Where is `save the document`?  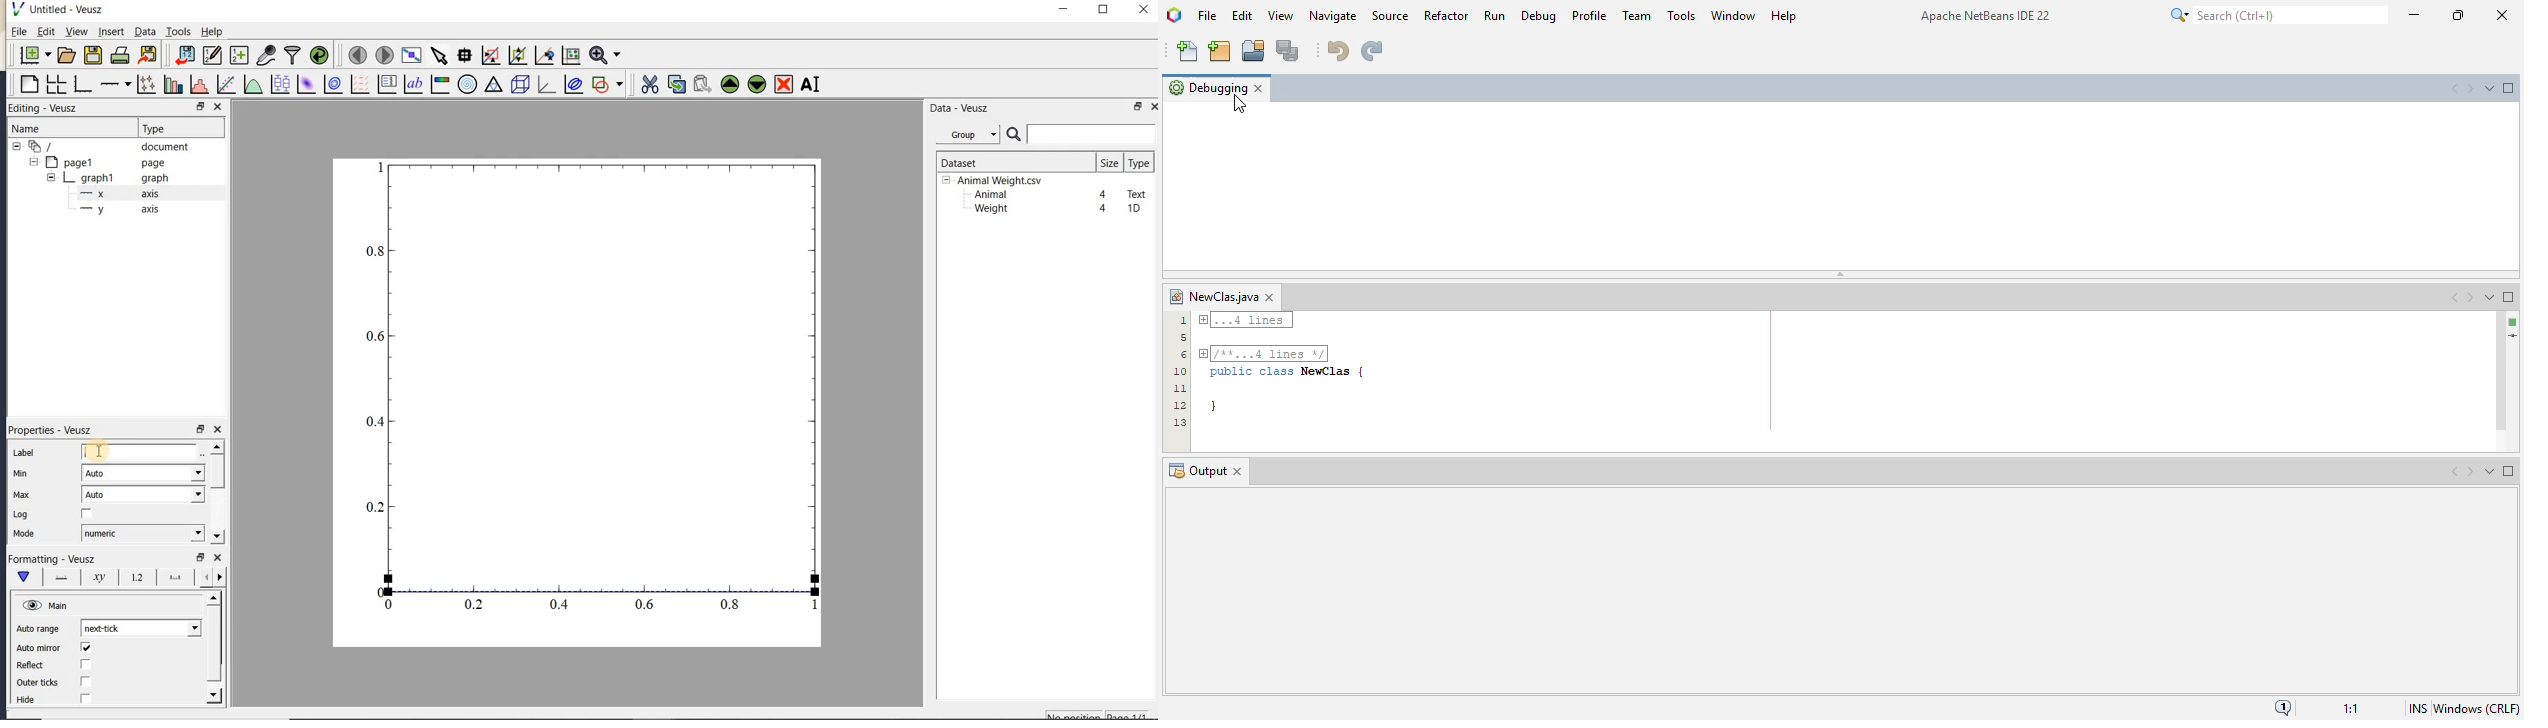 save the document is located at coordinates (92, 56).